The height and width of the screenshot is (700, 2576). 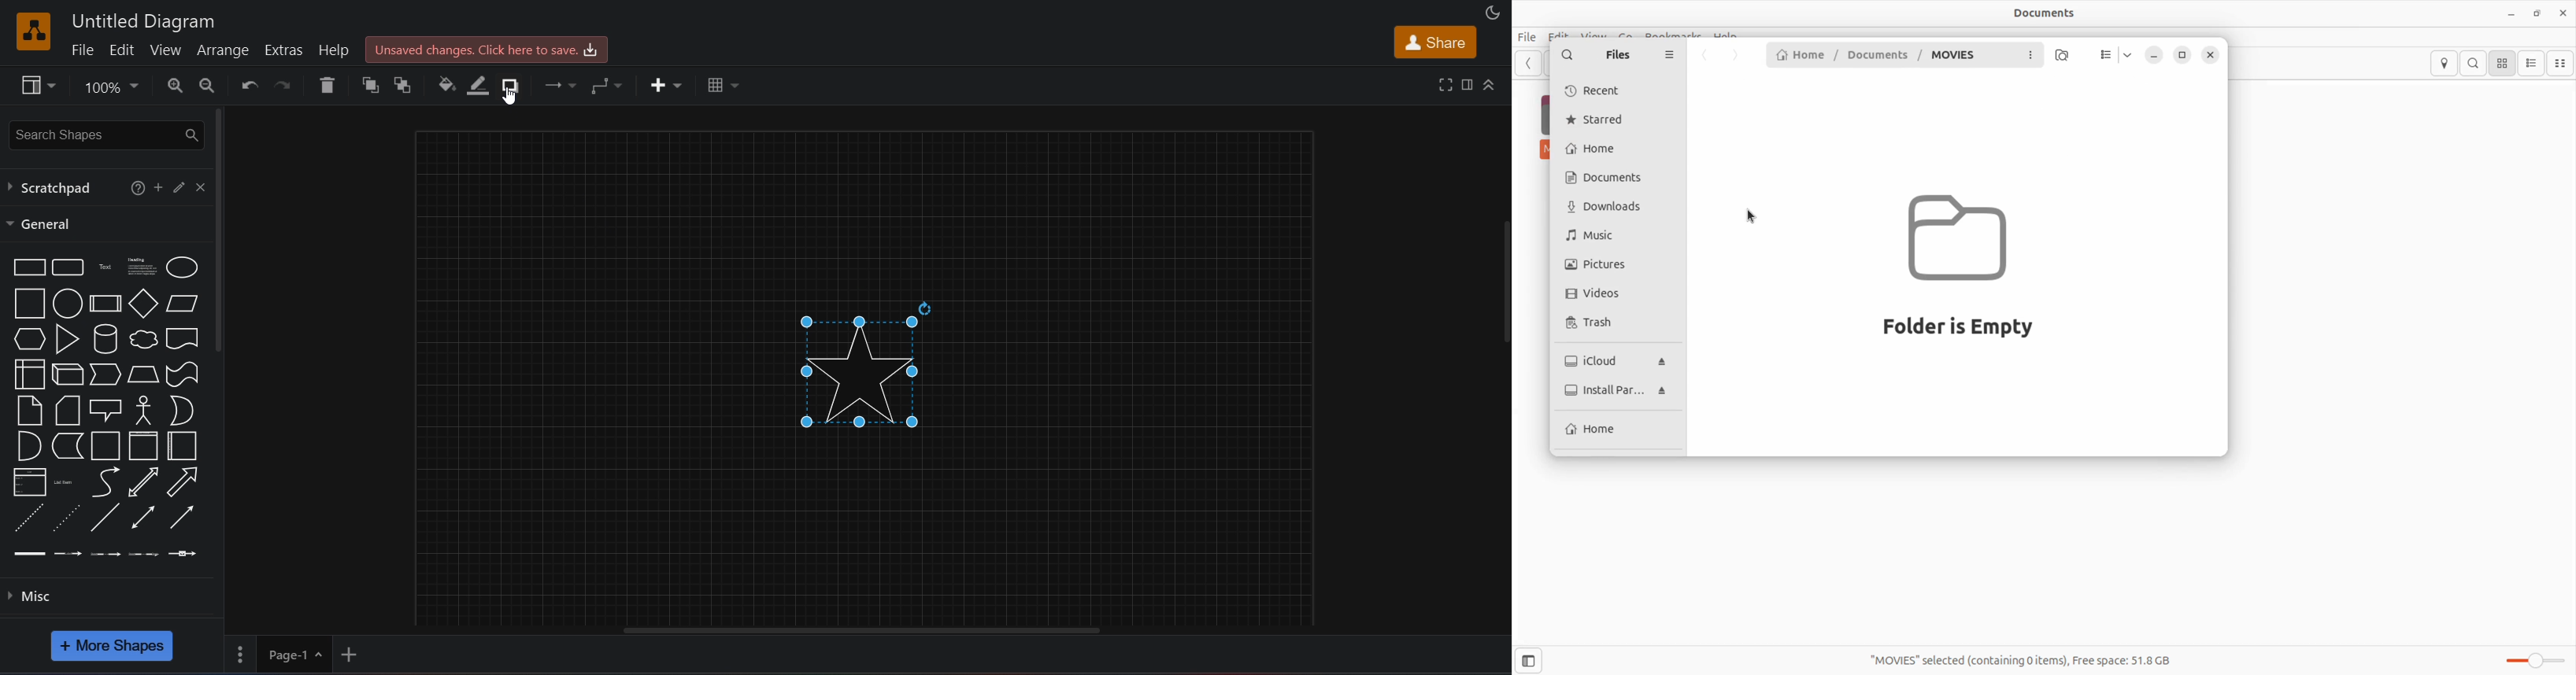 I want to click on view, so click(x=171, y=49).